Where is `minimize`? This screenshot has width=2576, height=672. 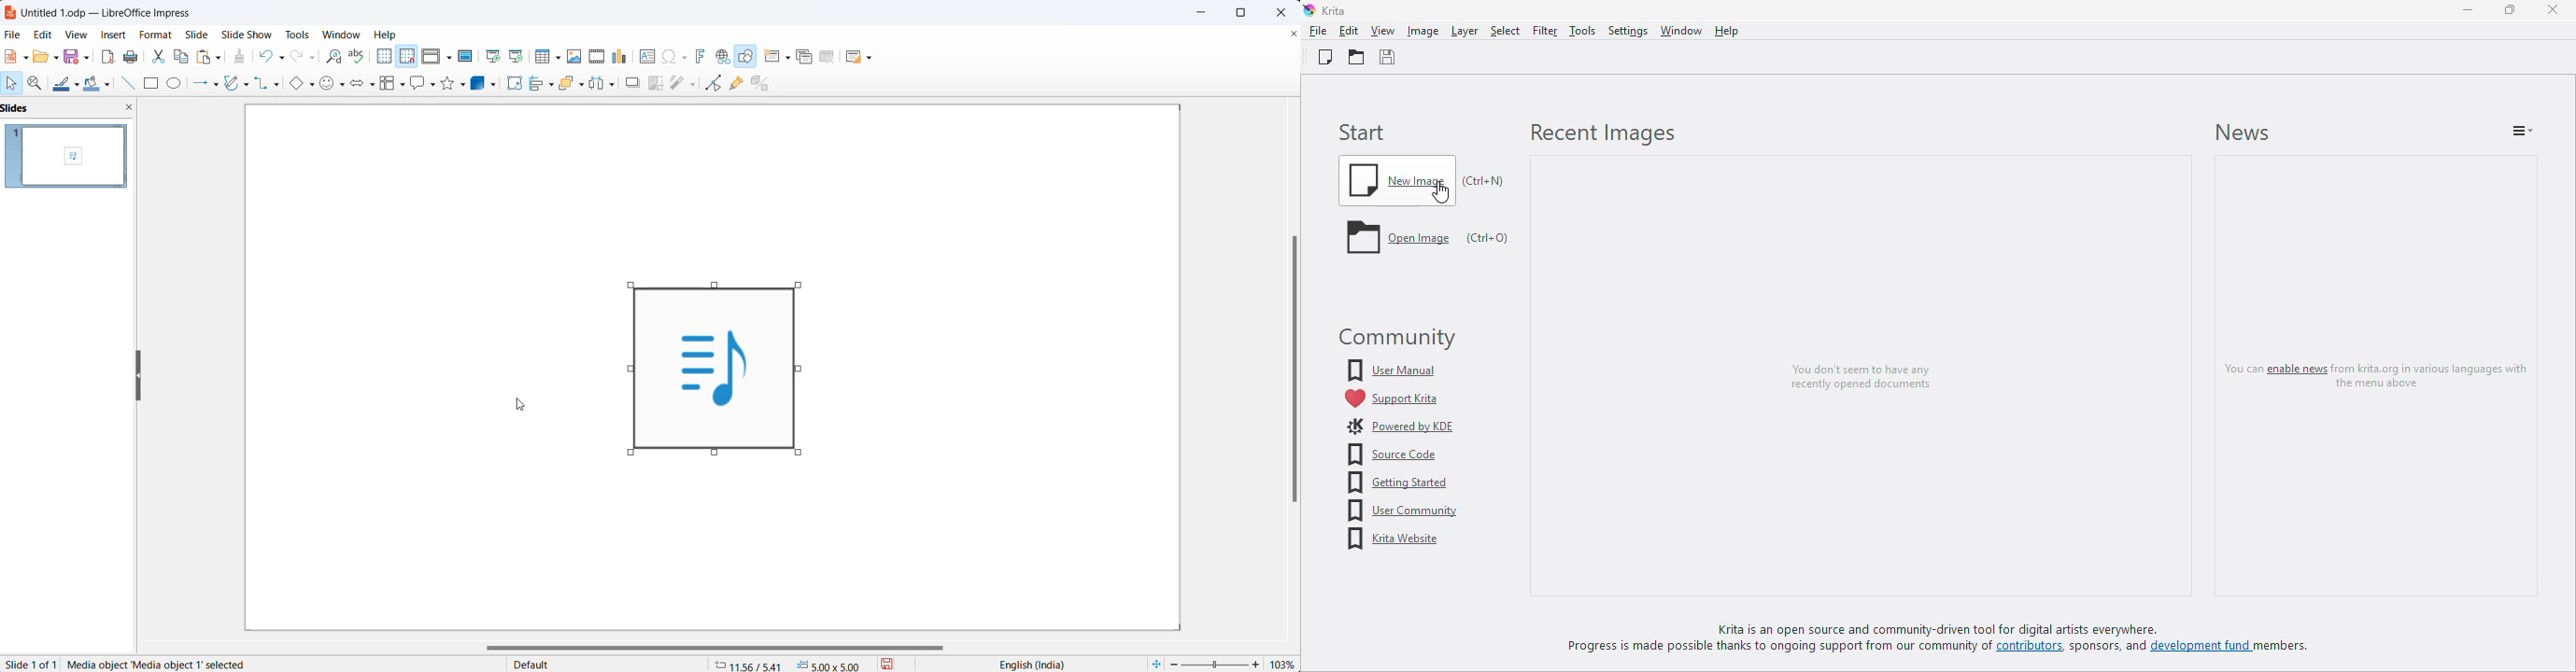
minimize is located at coordinates (2469, 9).